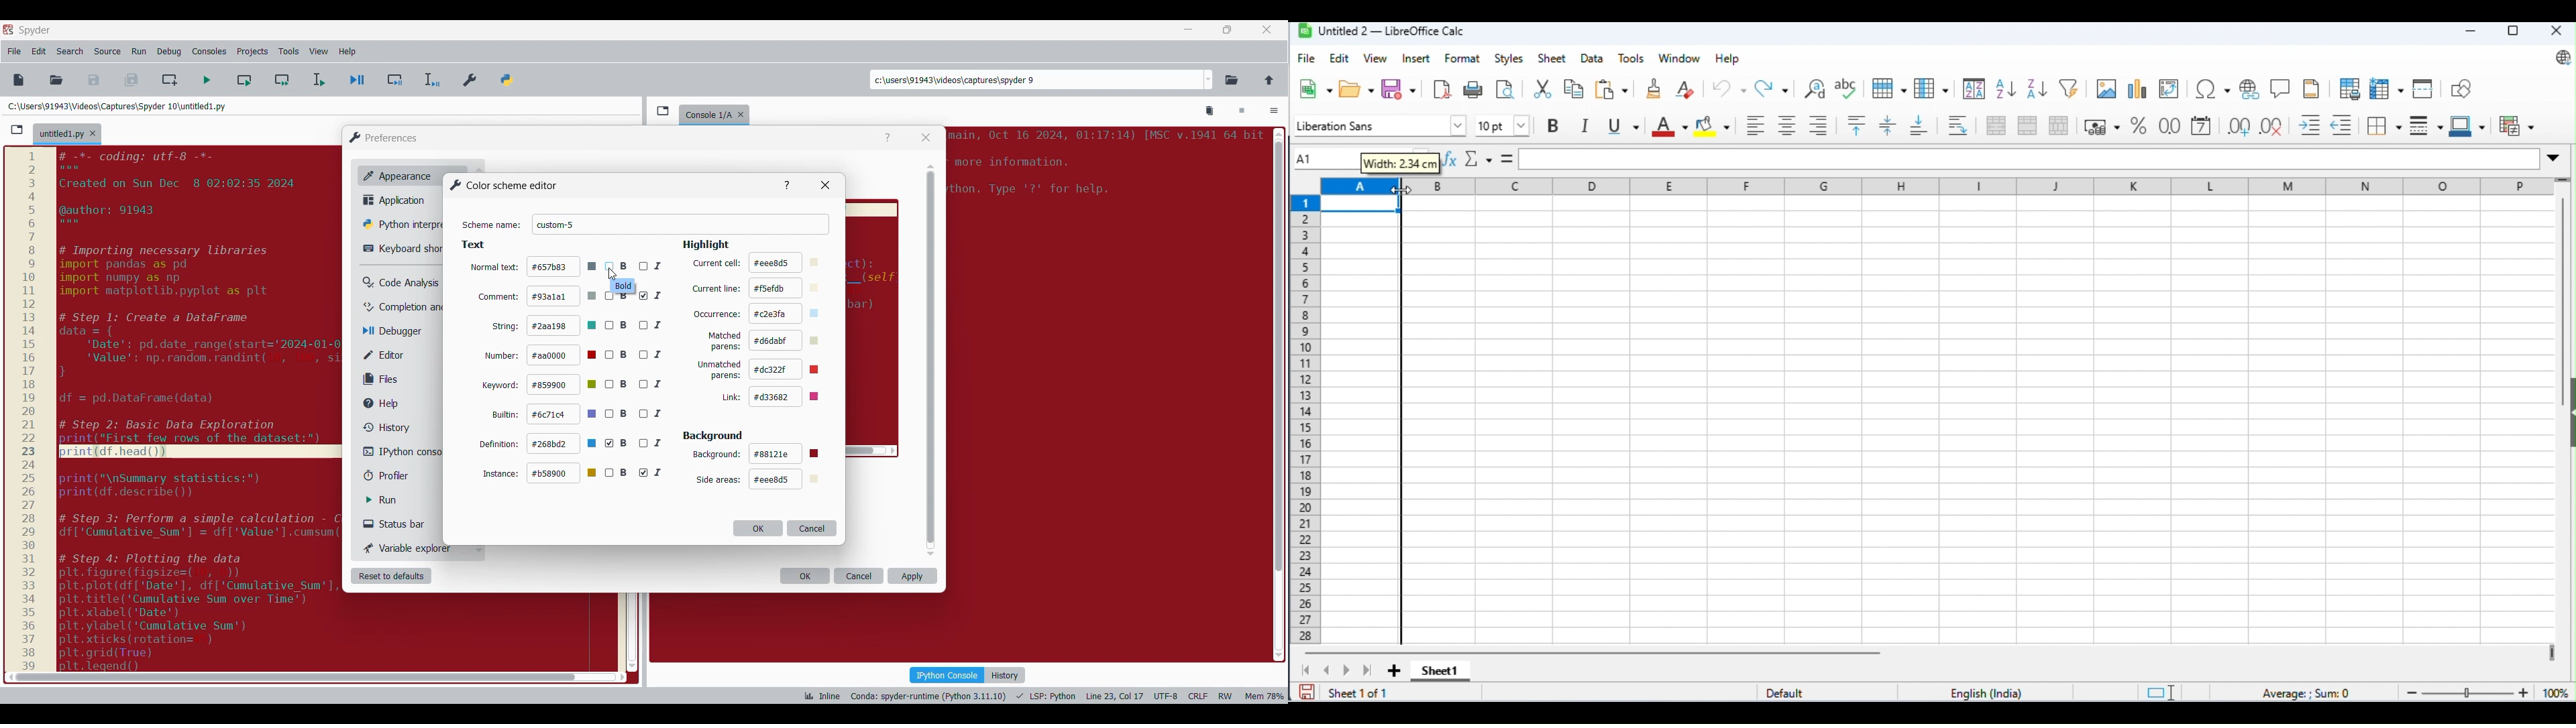  What do you see at coordinates (1267, 29) in the screenshot?
I see `Close tab` at bounding box center [1267, 29].